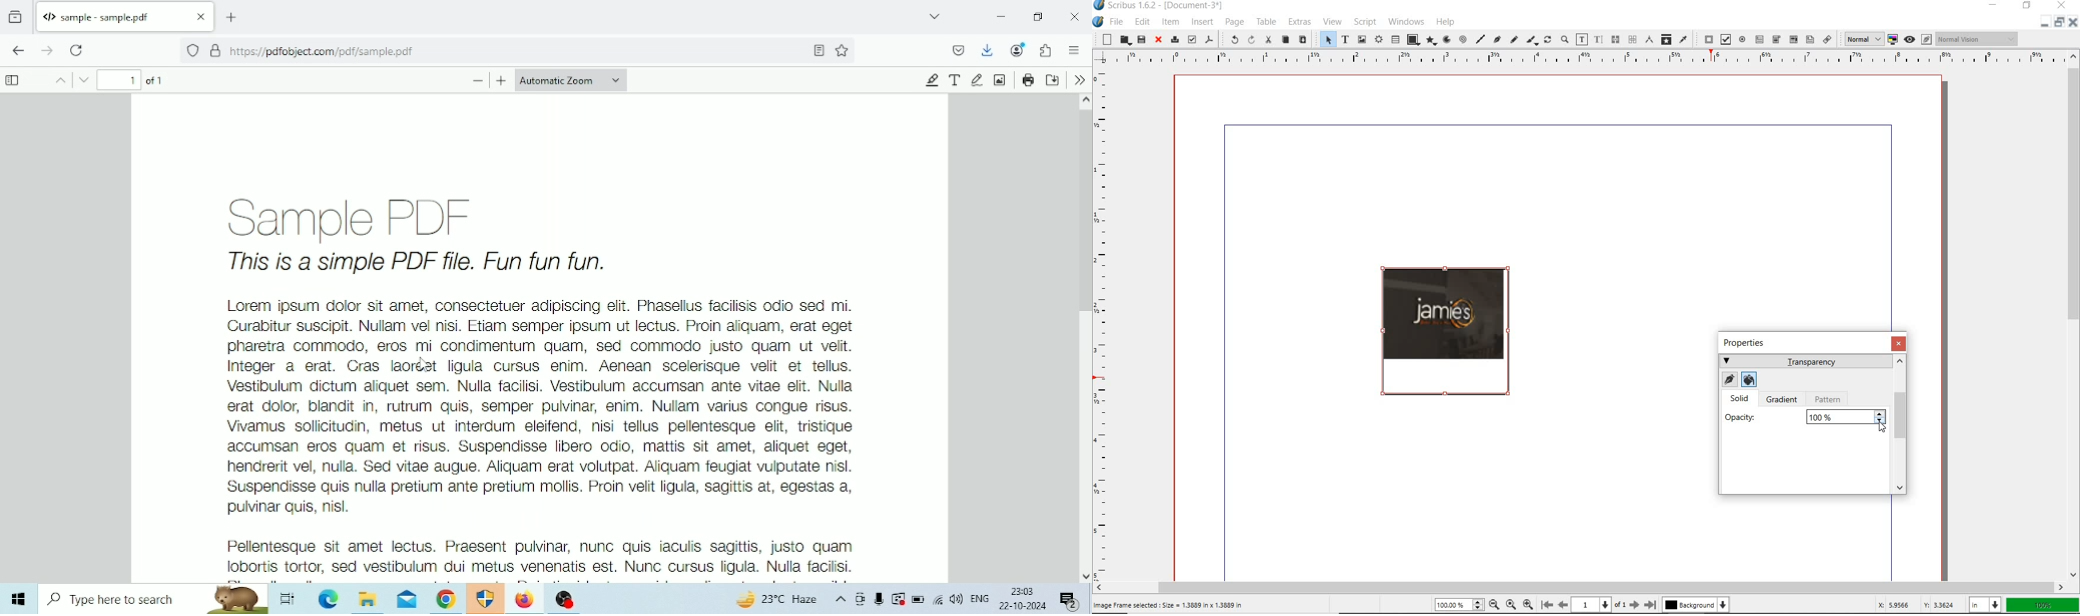 Image resolution: width=2100 pixels, height=616 pixels. What do you see at coordinates (1454, 604) in the screenshot?
I see `zoom level` at bounding box center [1454, 604].